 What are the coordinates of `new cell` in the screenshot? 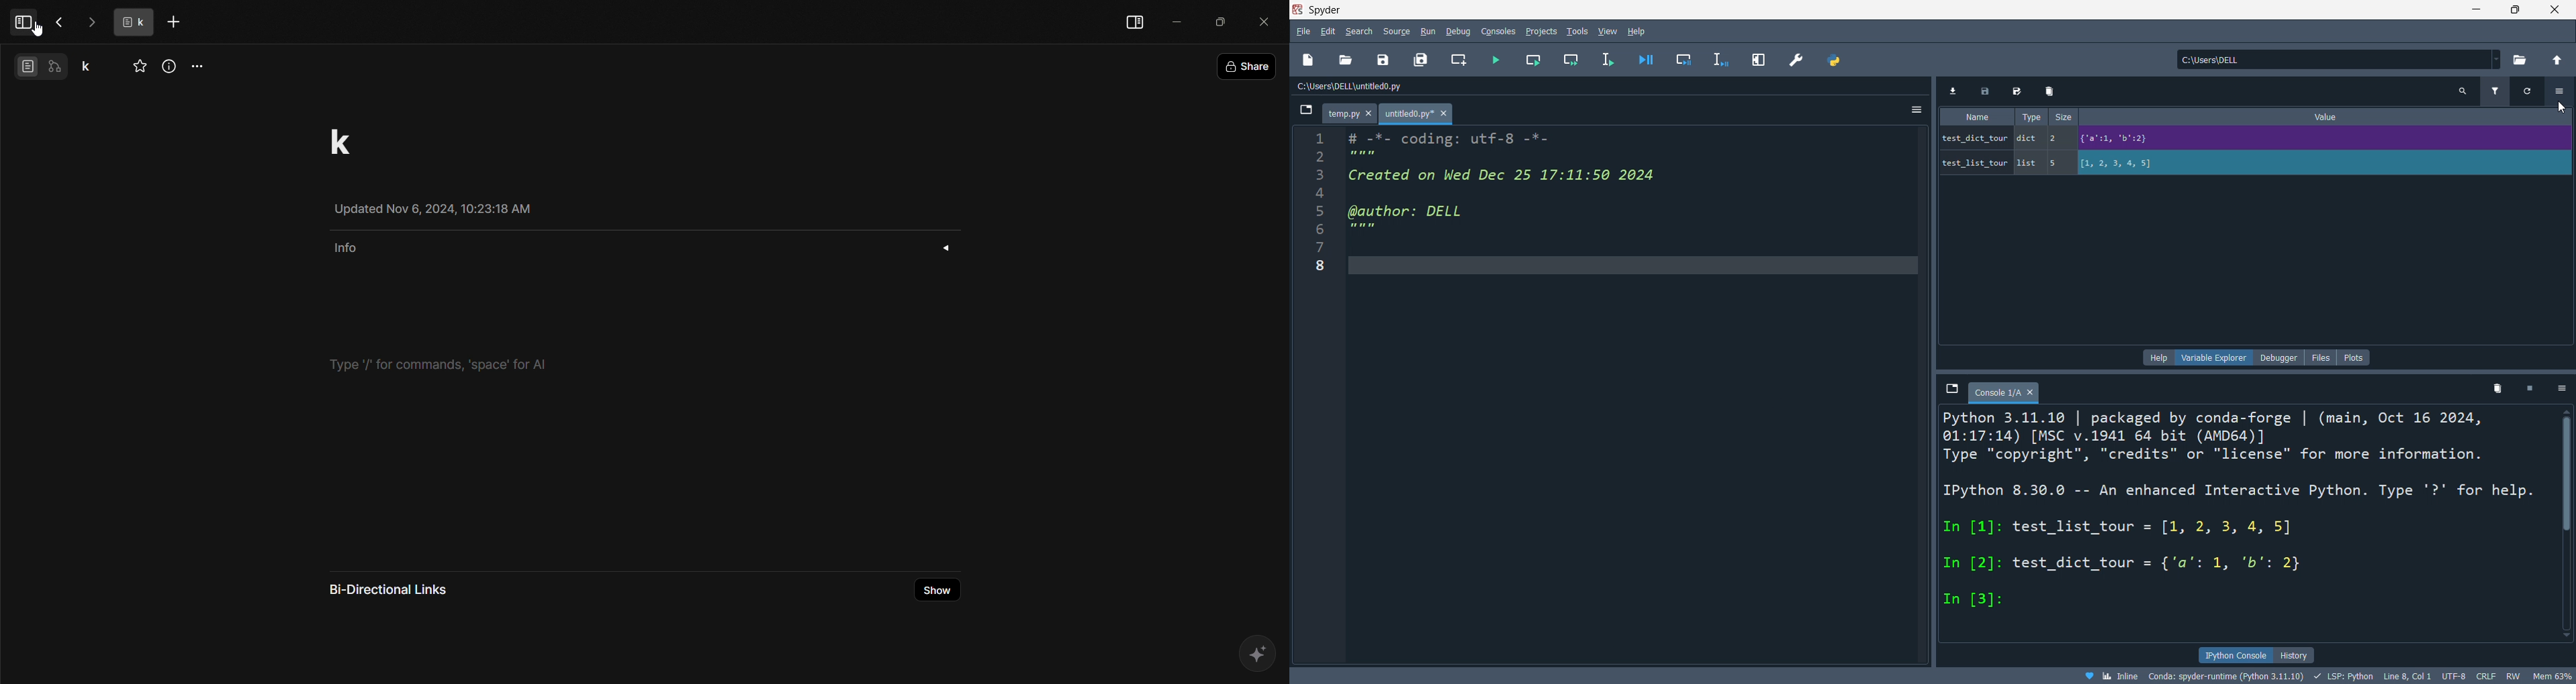 It's located at (1460, 60).